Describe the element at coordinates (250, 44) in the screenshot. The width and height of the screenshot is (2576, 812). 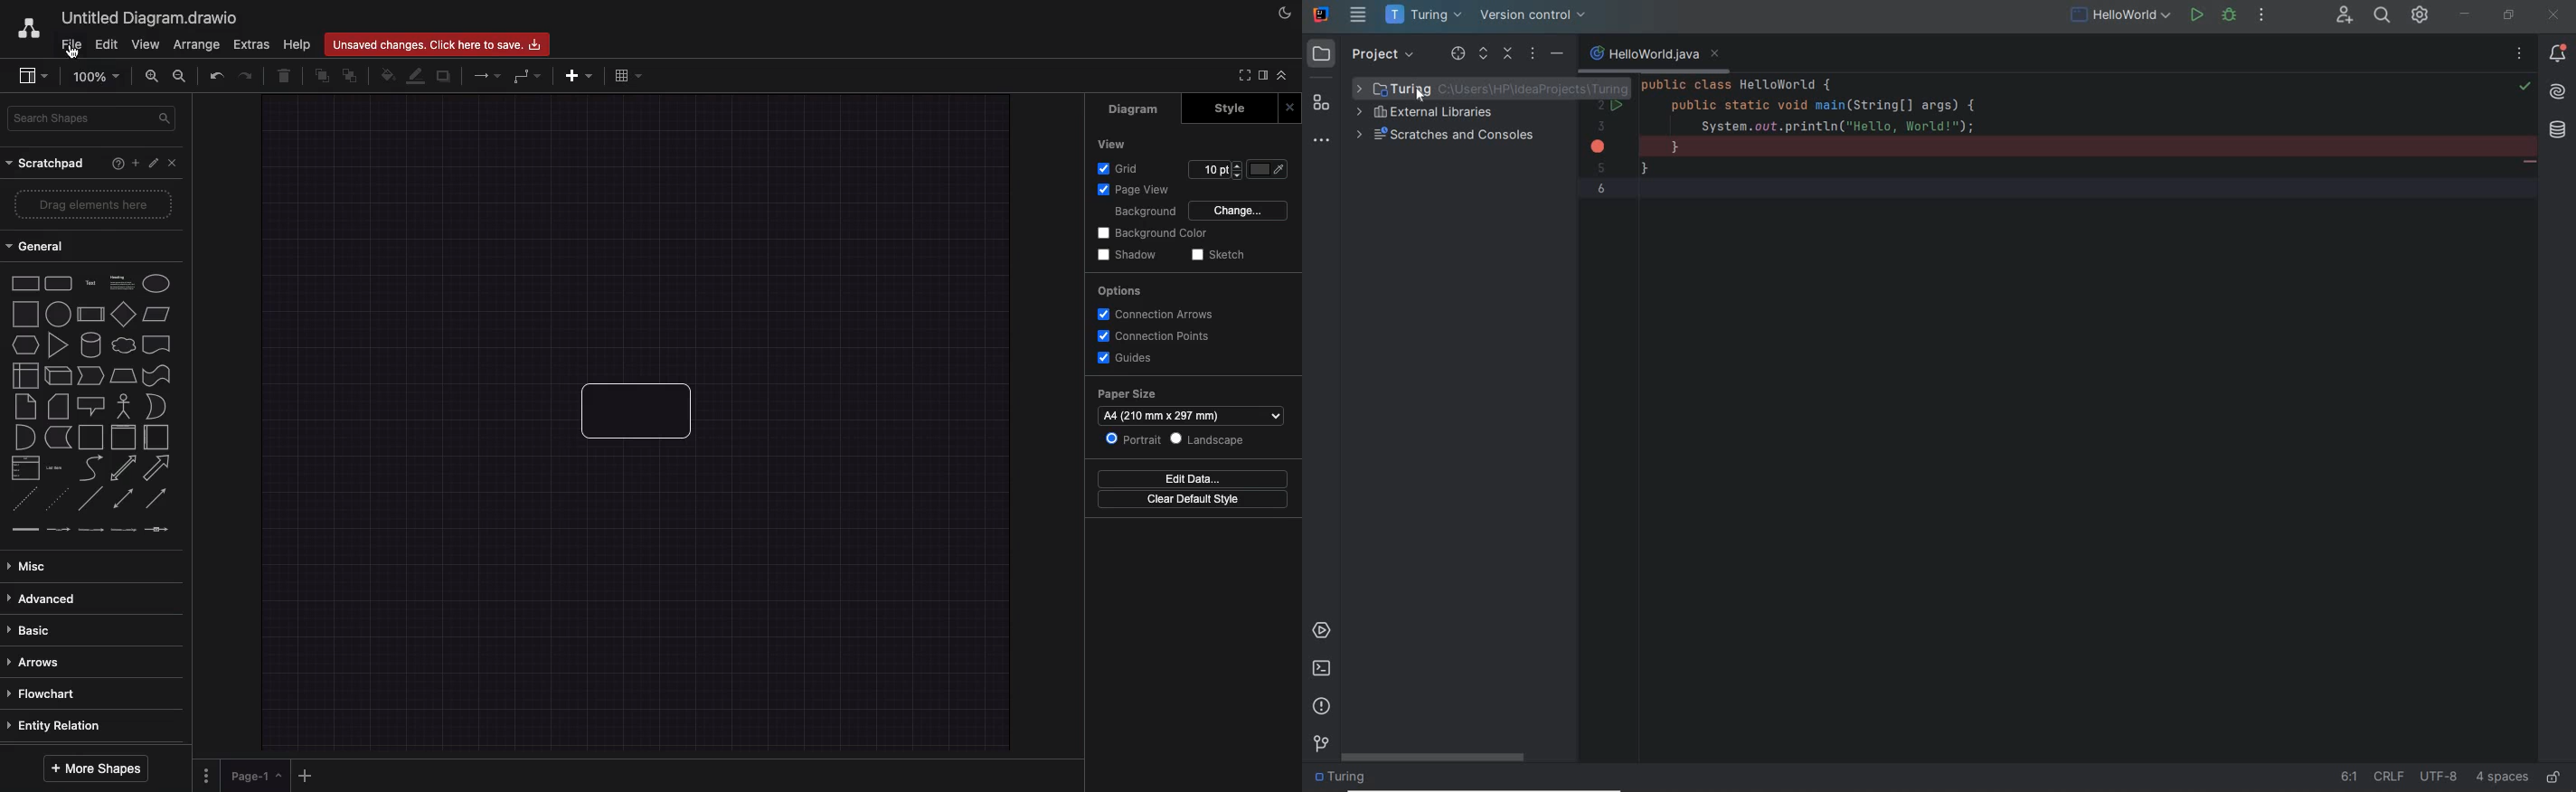
I see `Extras` at that location.